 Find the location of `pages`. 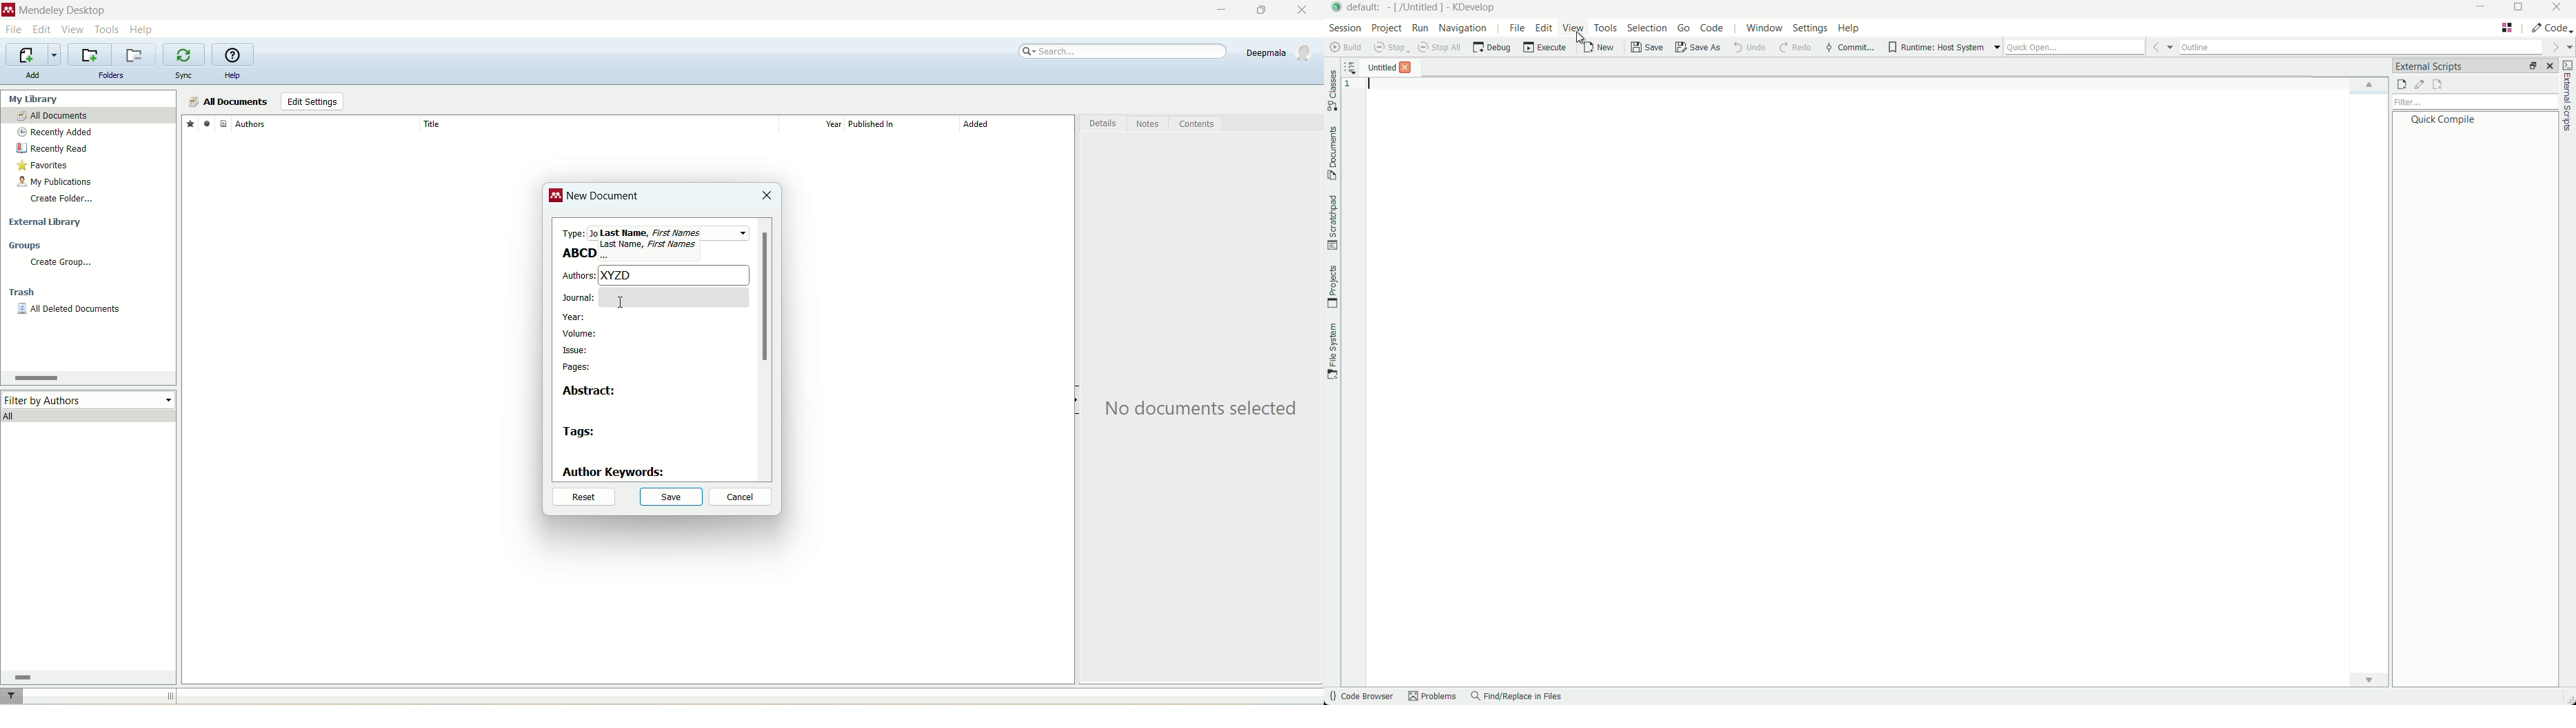

pages is located at coordinates (578, 368).